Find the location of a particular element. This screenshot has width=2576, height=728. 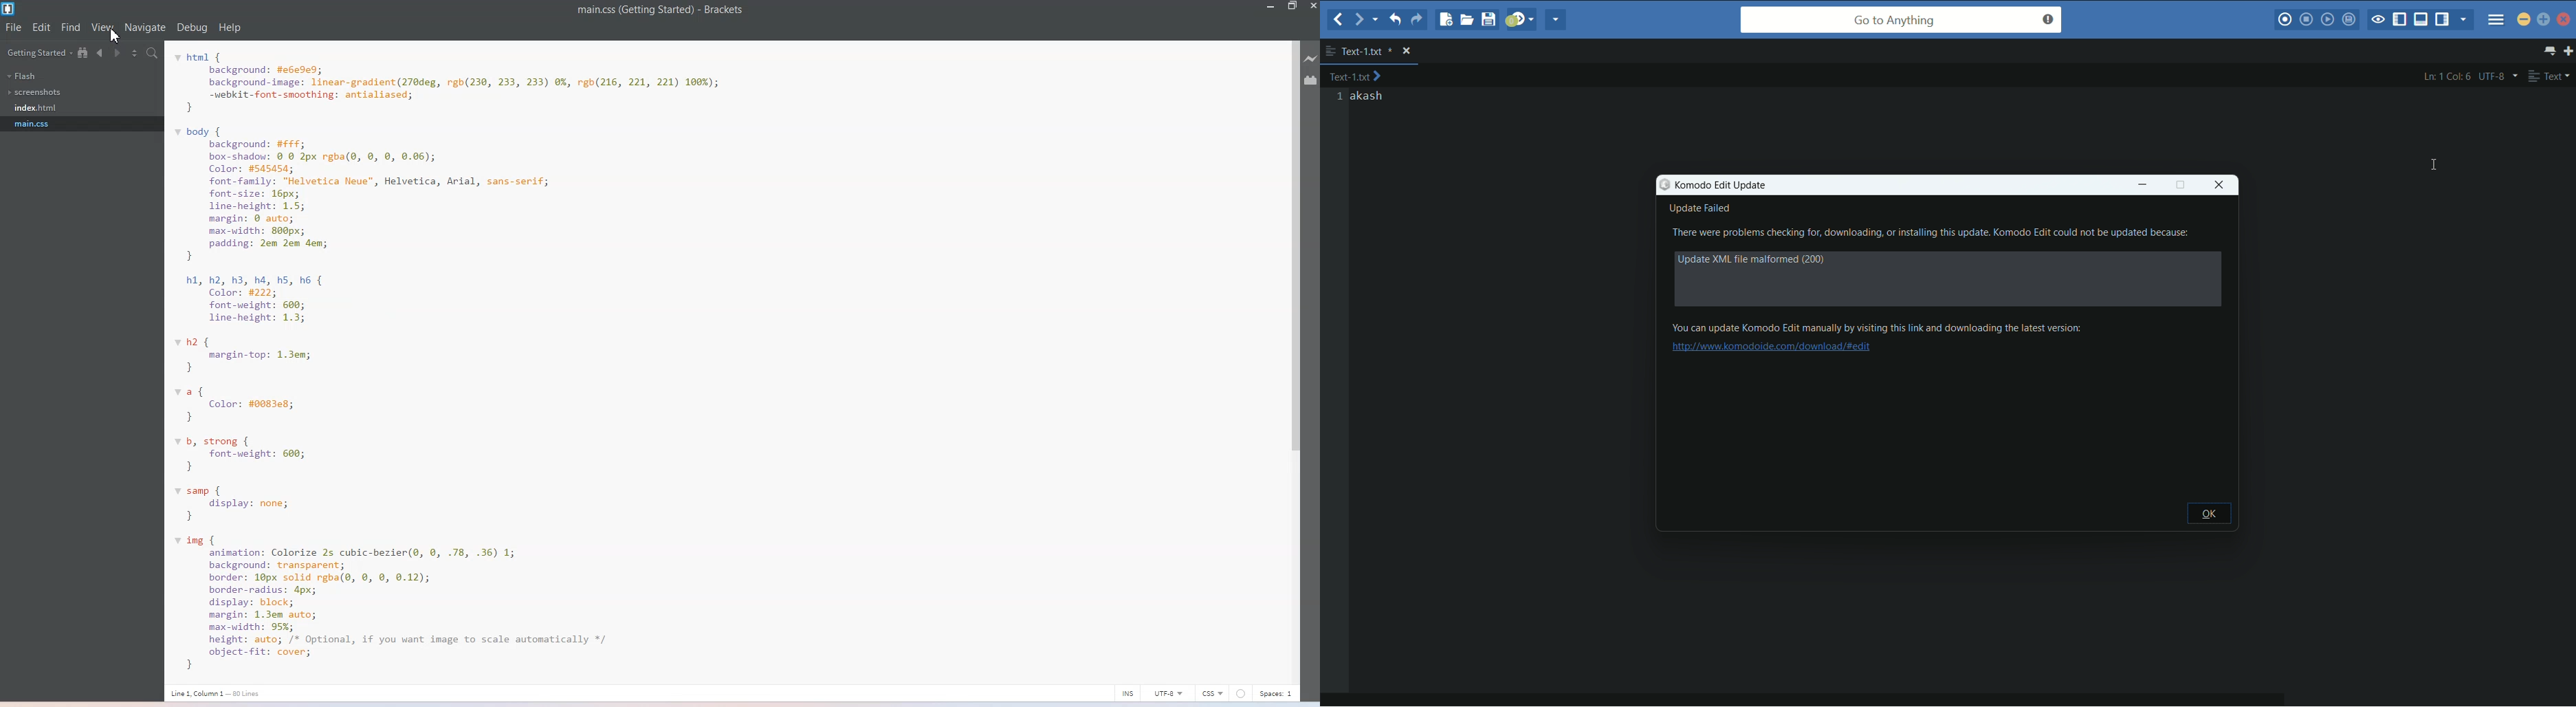

Extension manager is located at coordinates (1312, 80).